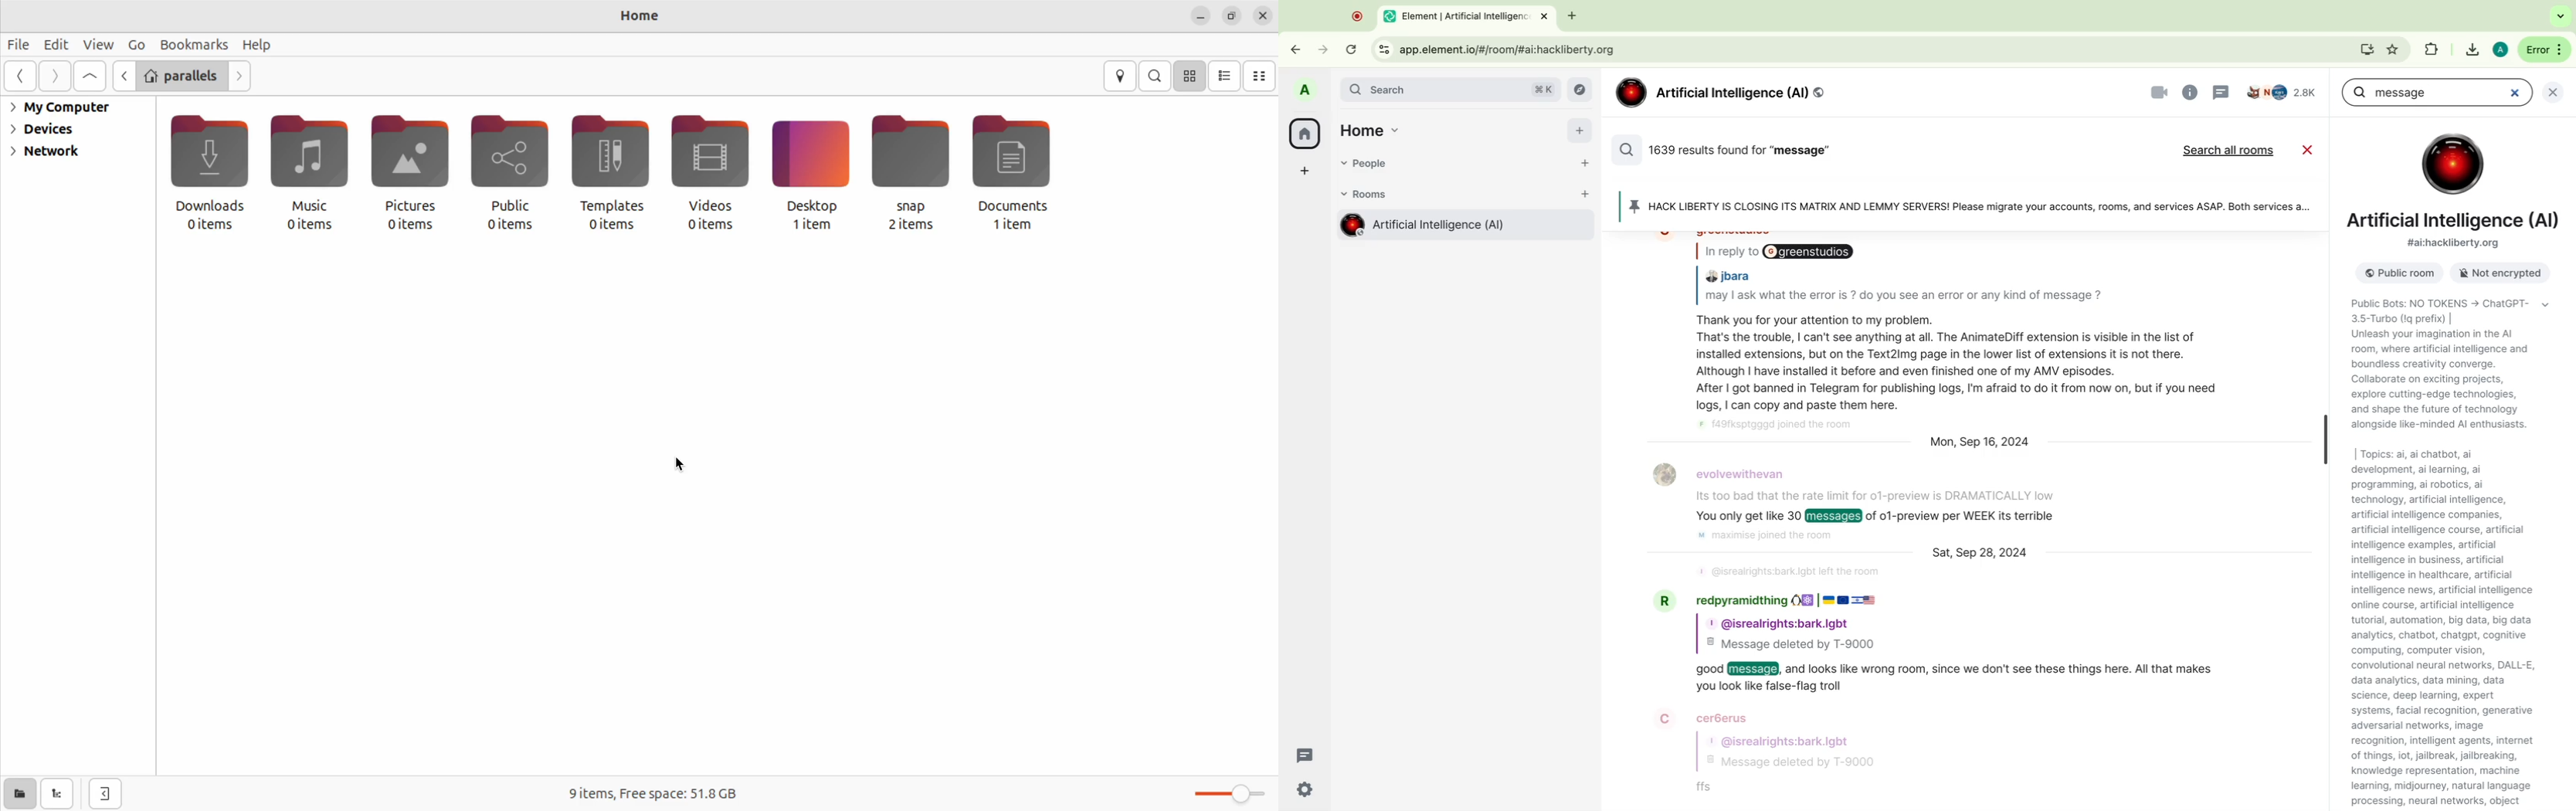  I want to click on music 0 items, so click(307, 174).